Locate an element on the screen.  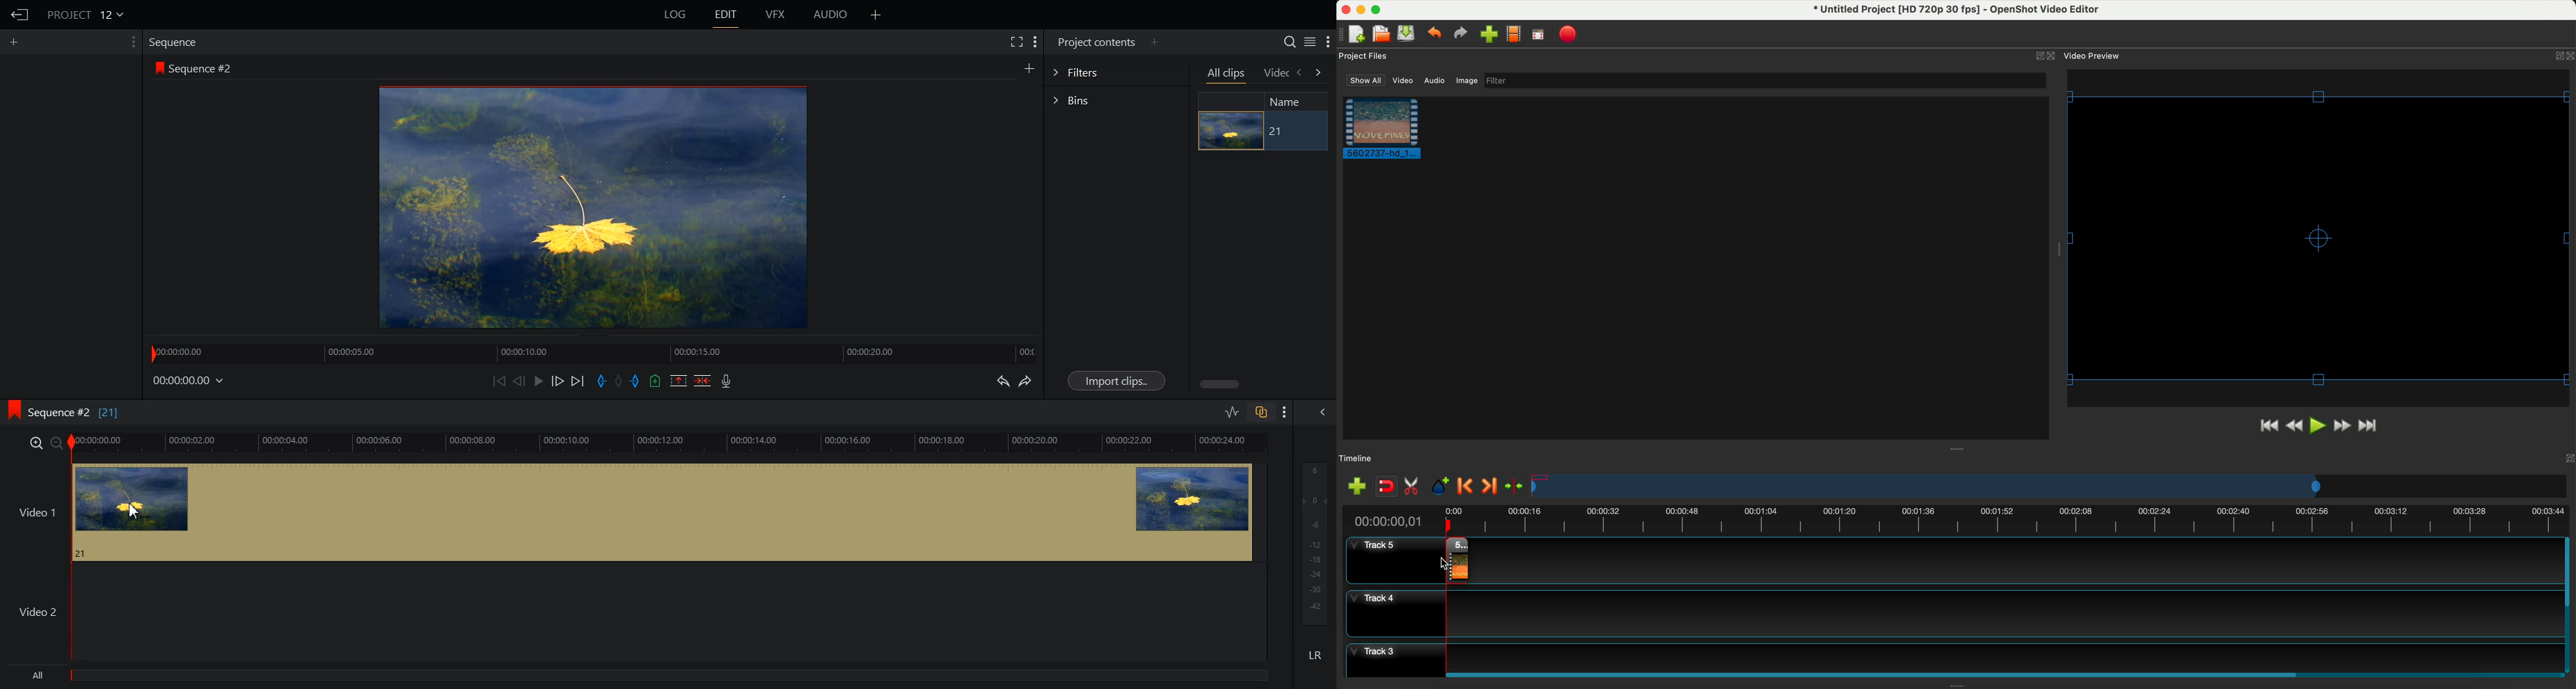
Search is located at coordinates (1288, 41).